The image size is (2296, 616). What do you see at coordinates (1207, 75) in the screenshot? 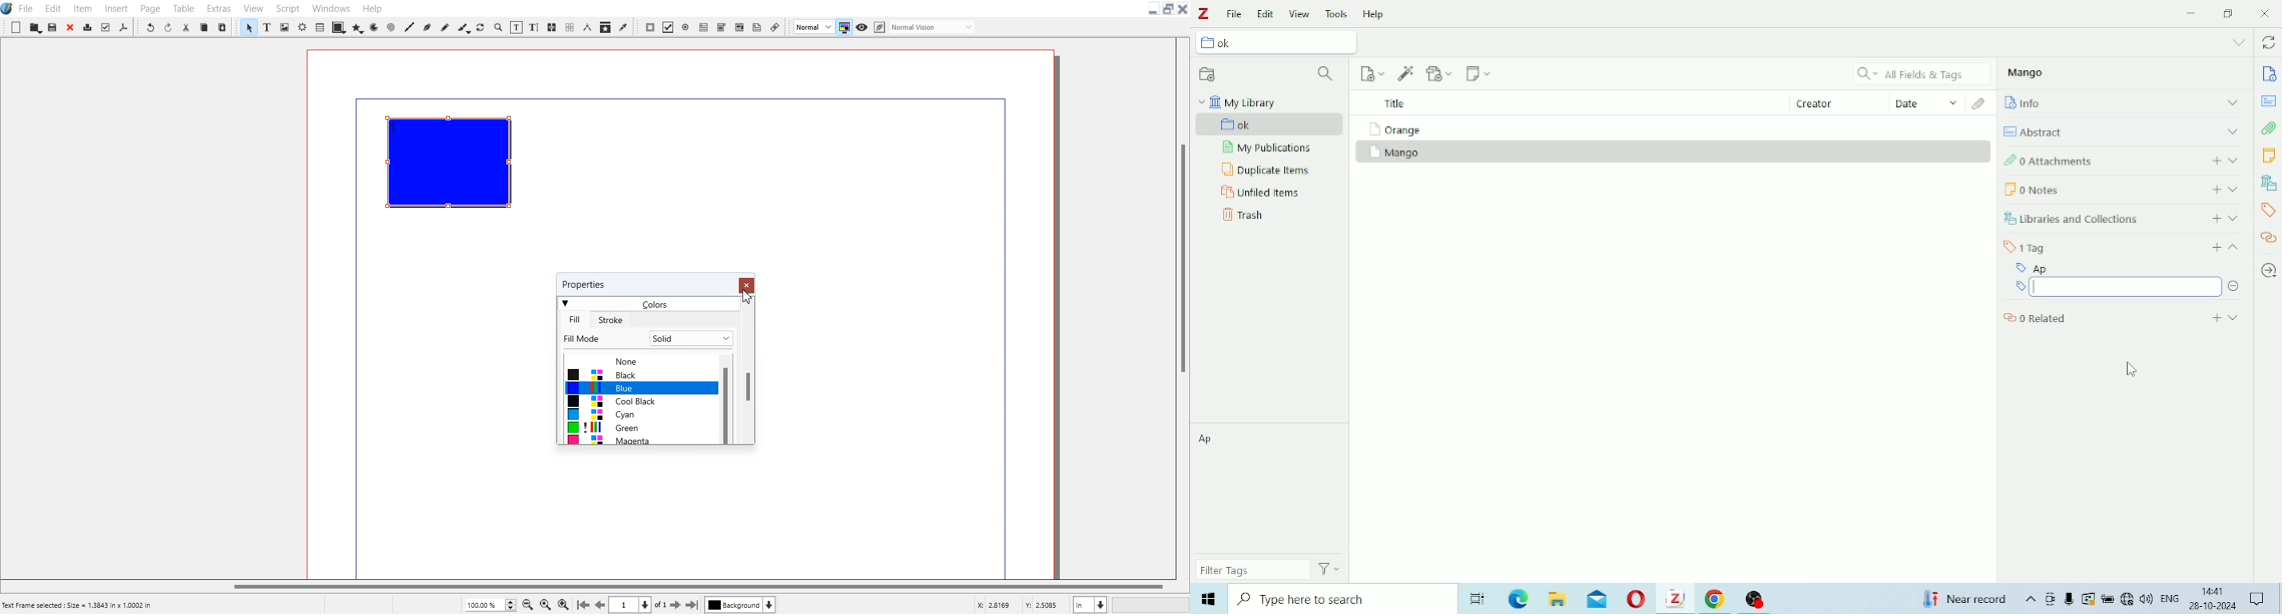
I see `New Collection` at bounding box center [1207, 75].